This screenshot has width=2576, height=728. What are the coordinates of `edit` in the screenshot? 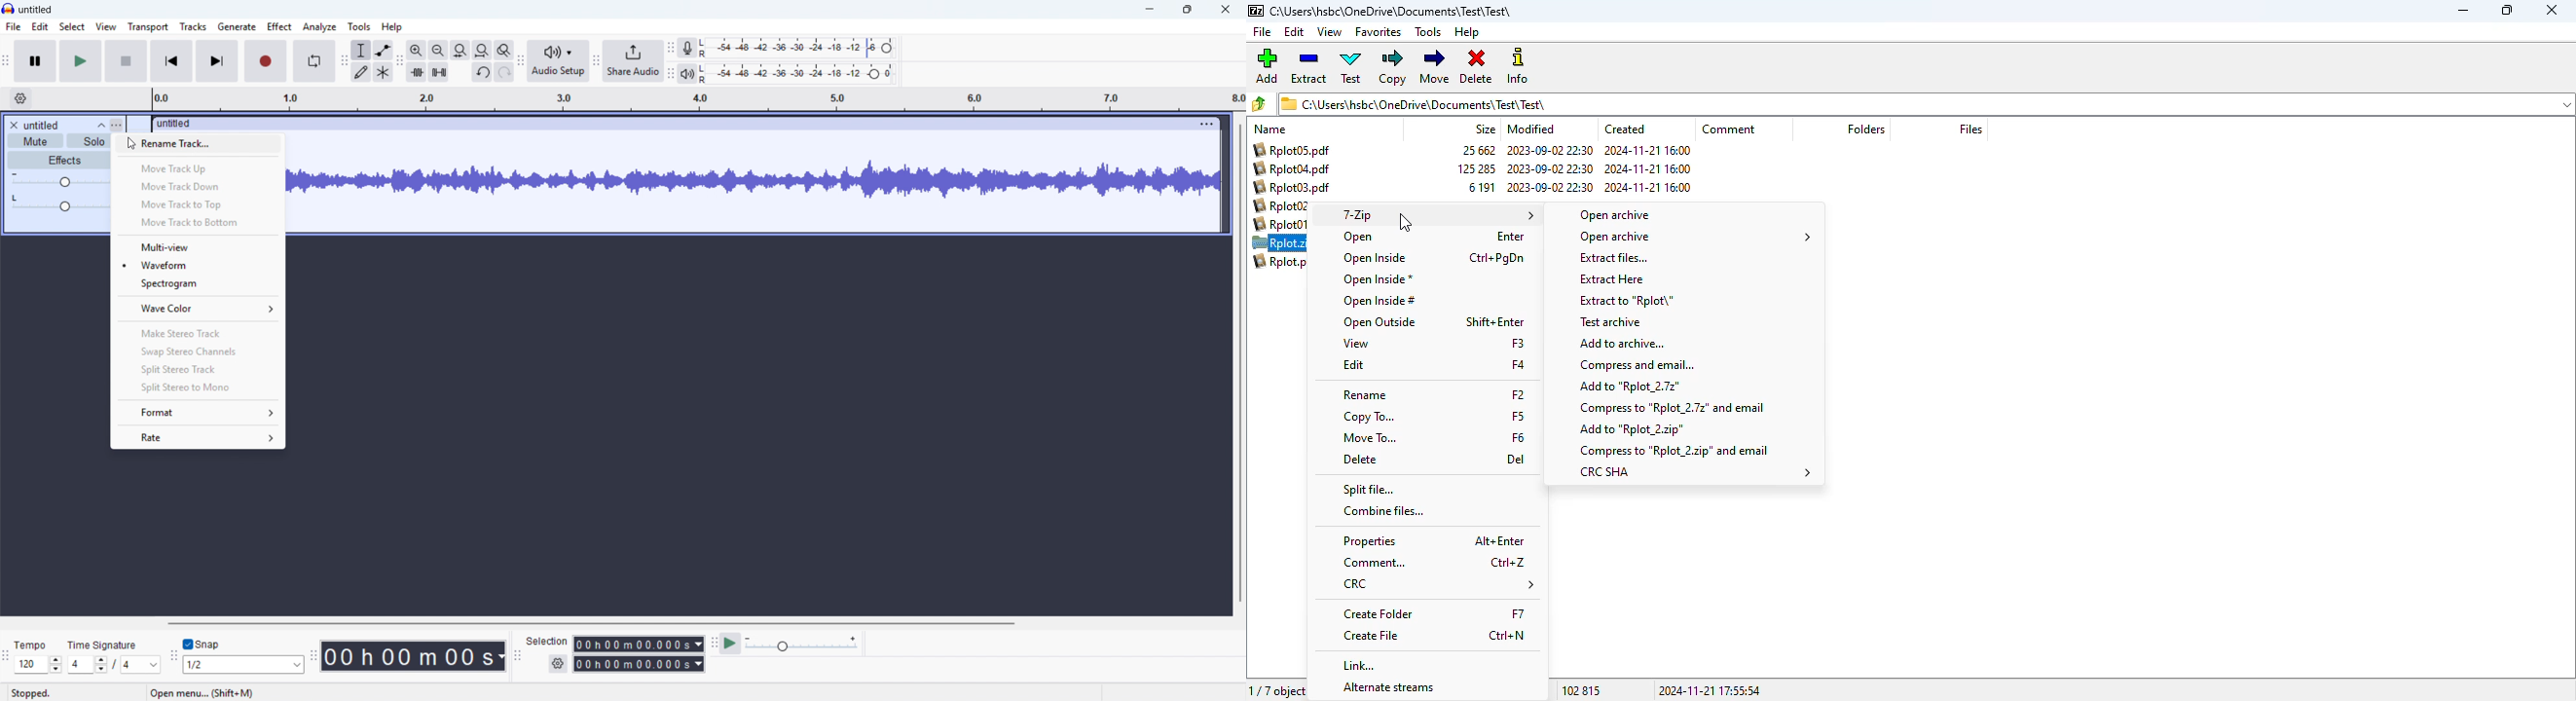 It's located at (1353, 365).